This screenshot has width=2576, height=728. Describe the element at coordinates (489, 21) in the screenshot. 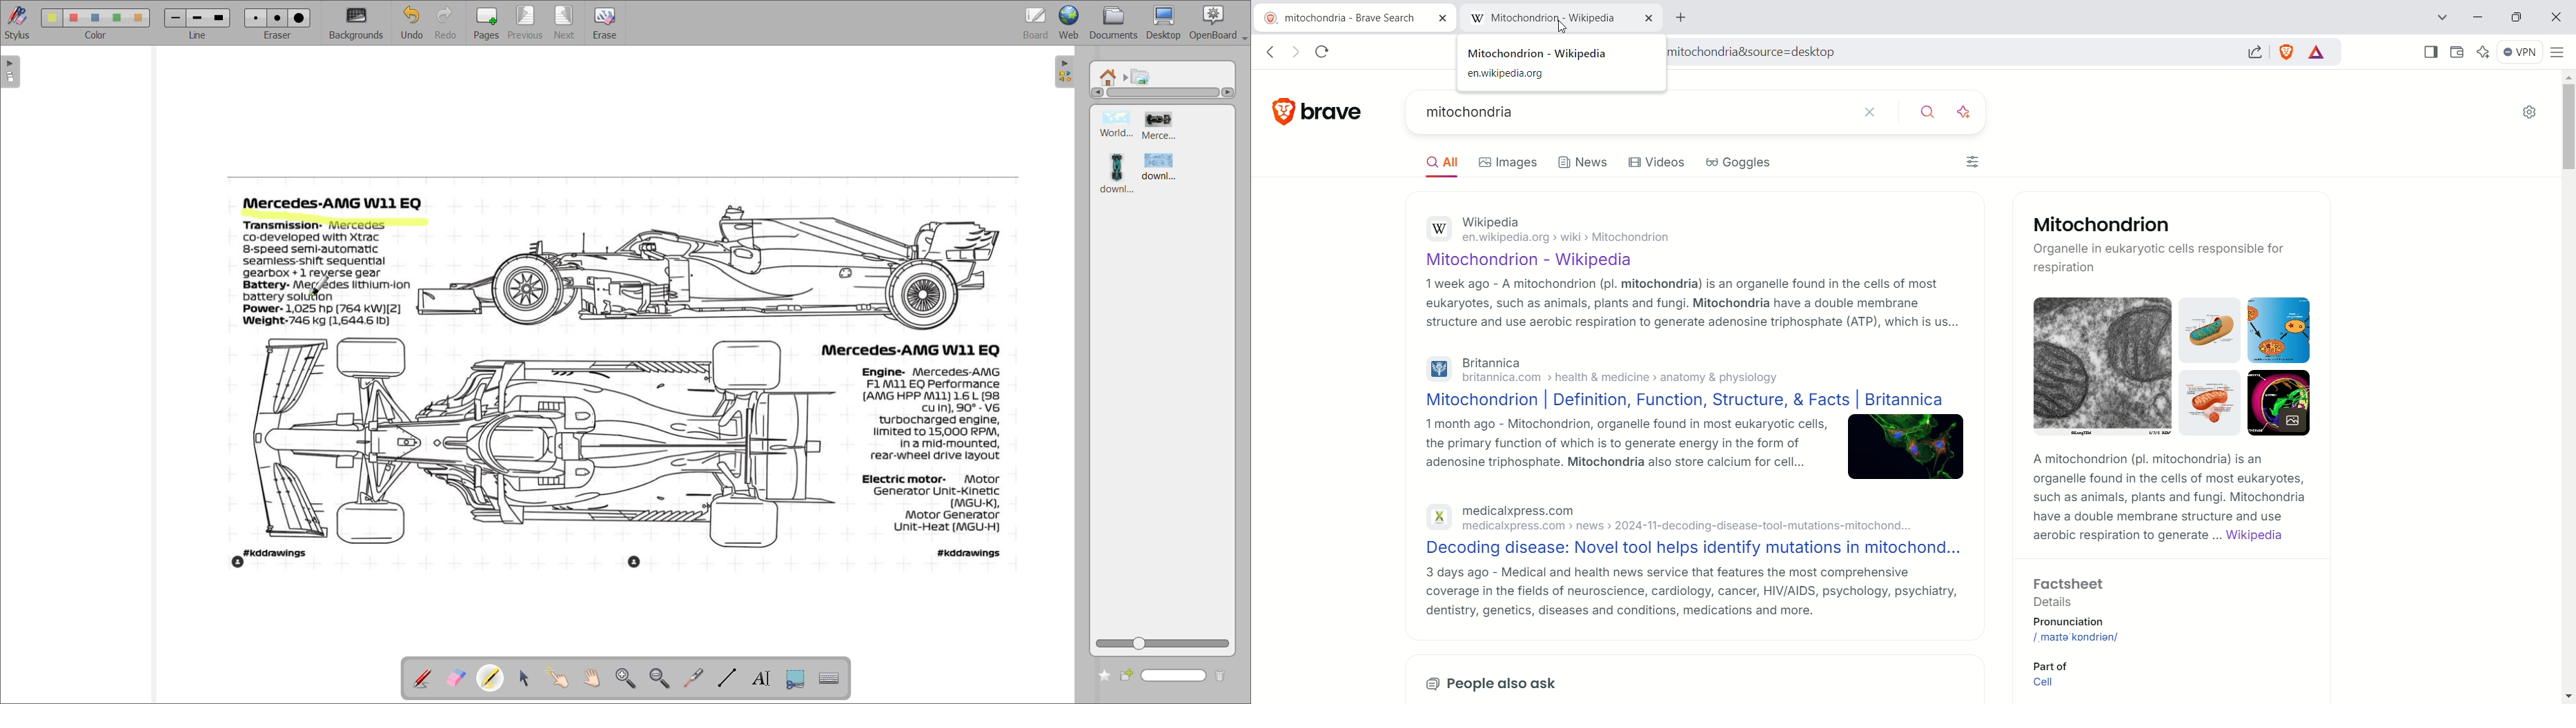

I see `pages` at that location.